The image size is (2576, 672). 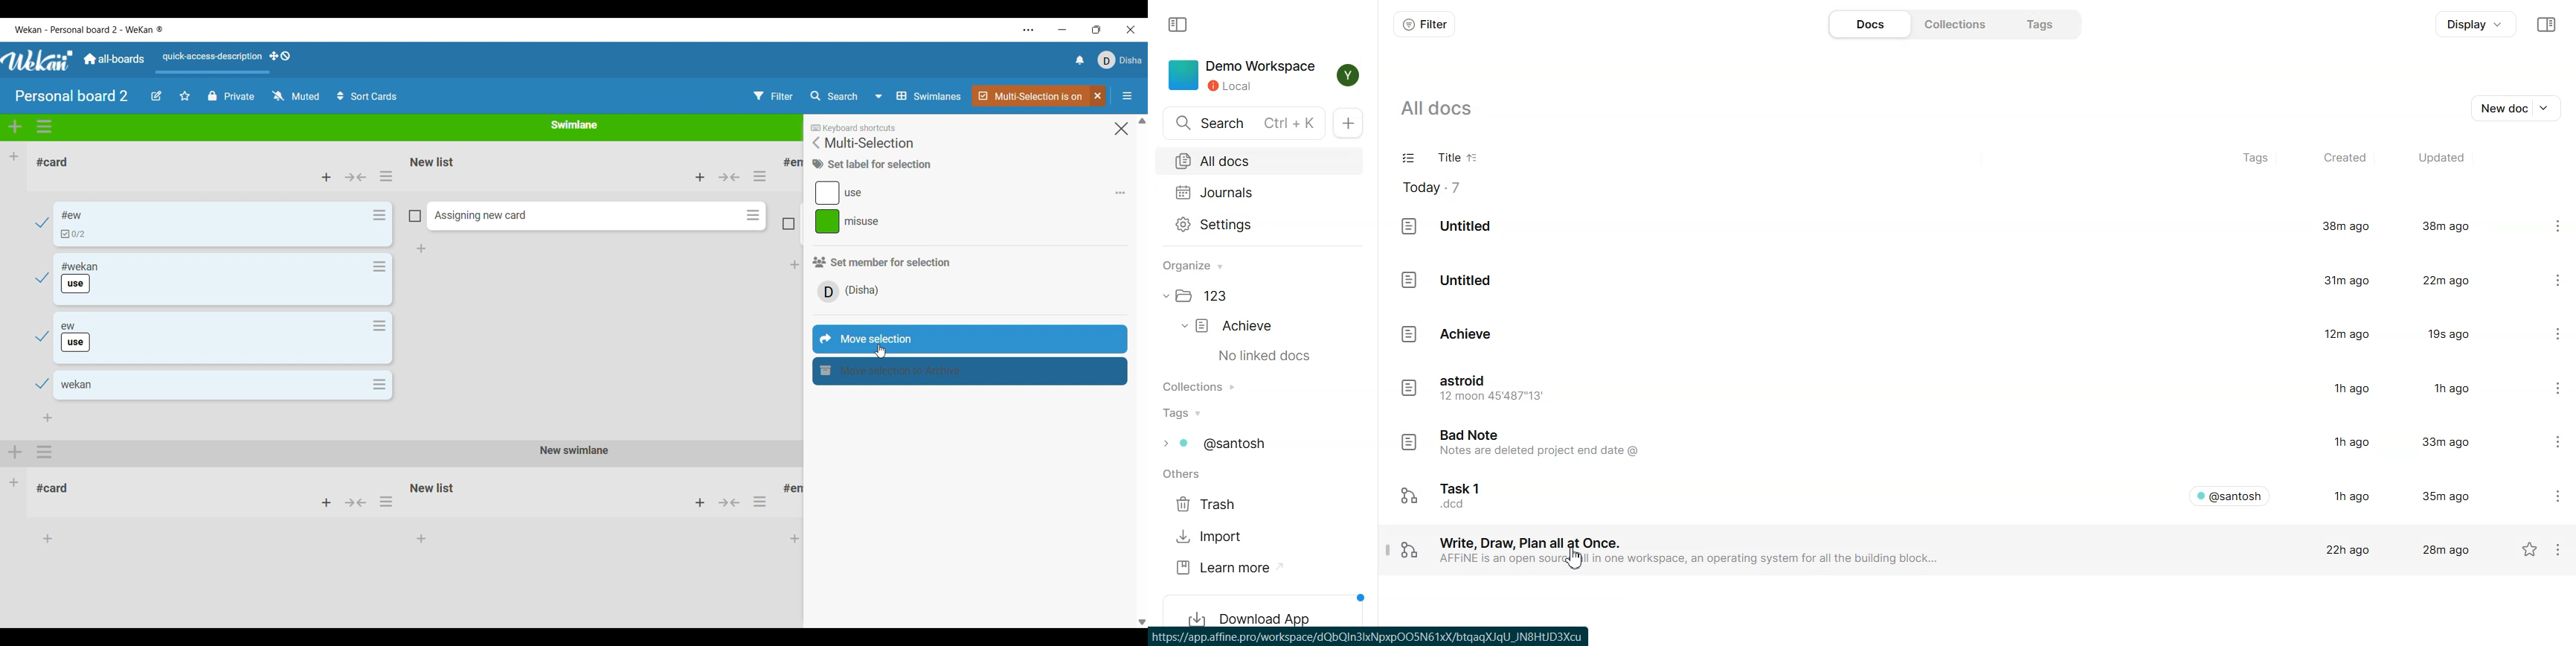 What do you see at coordinates (1237, 326) in the screenshot?
I see `Achieve` at bounding box center [1237, 326].